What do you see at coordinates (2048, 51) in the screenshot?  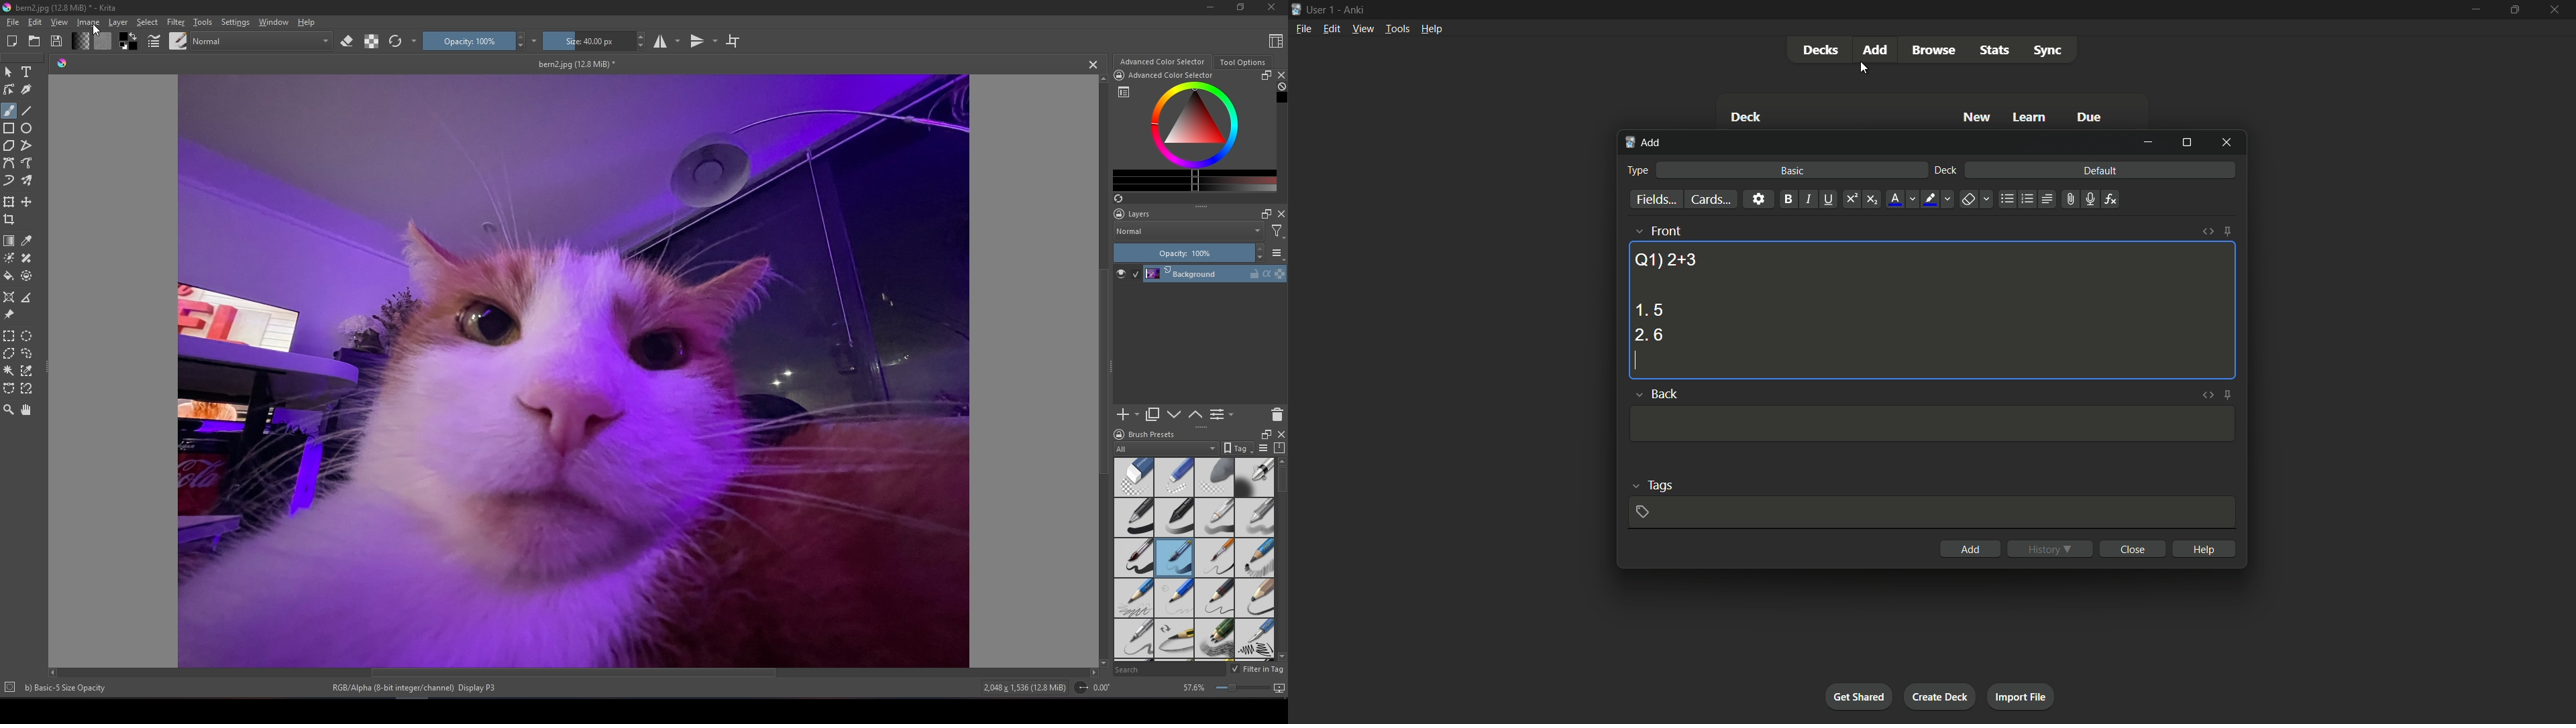 I see `sync` at bounding box center [2048, 51].